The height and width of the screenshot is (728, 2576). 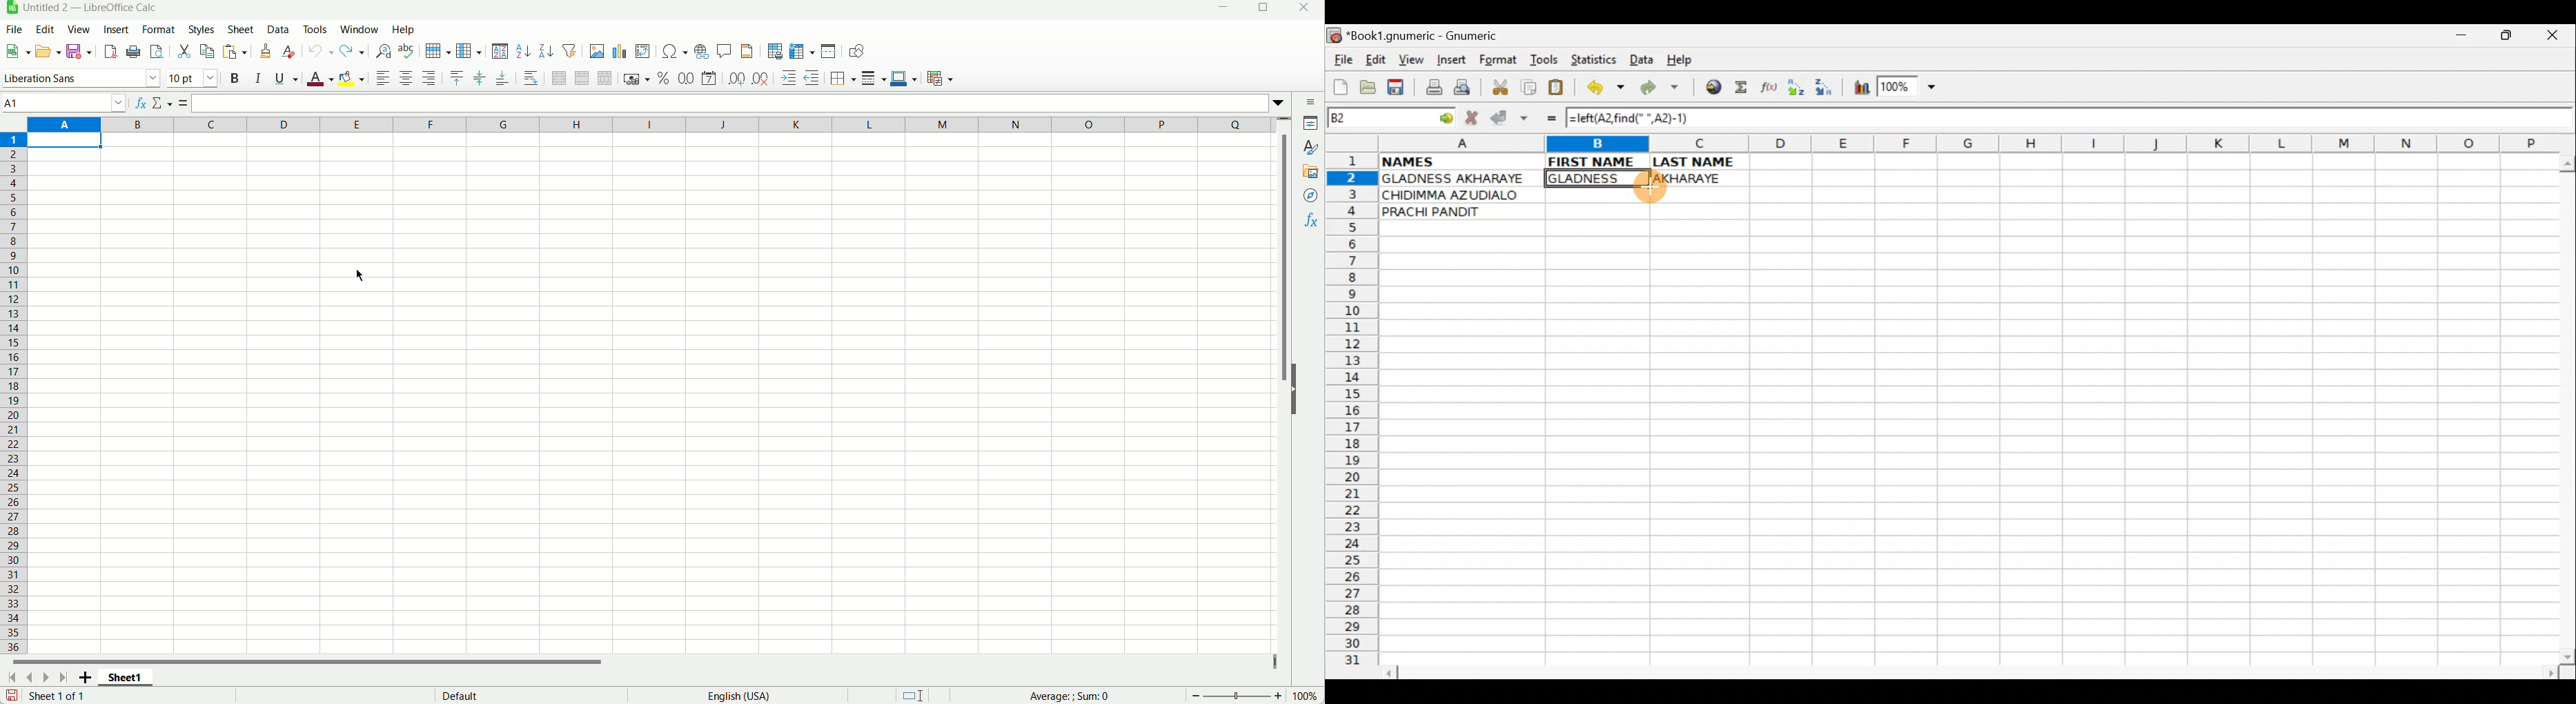 What do you see at coordinates (29, 678) in the screenshot?
I see `Scroll to previous sheet` at bounding box center [29, 678].